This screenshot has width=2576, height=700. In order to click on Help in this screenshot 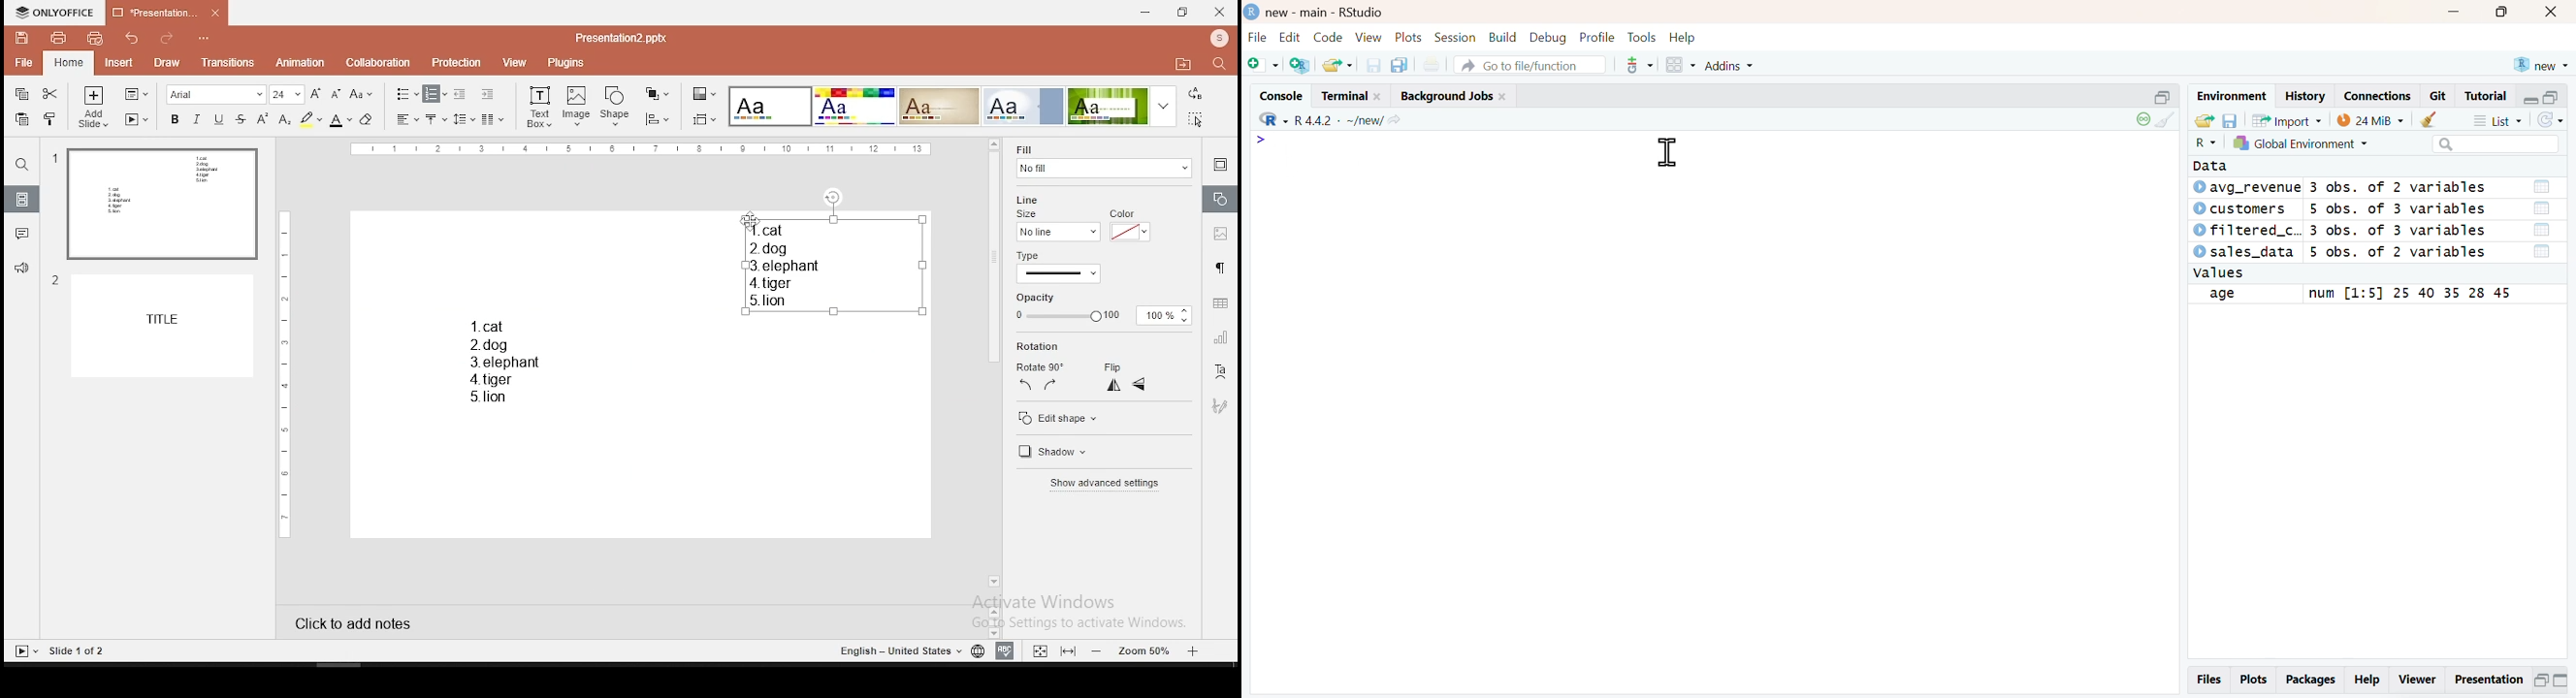, I will do `click(2367, 681)`.